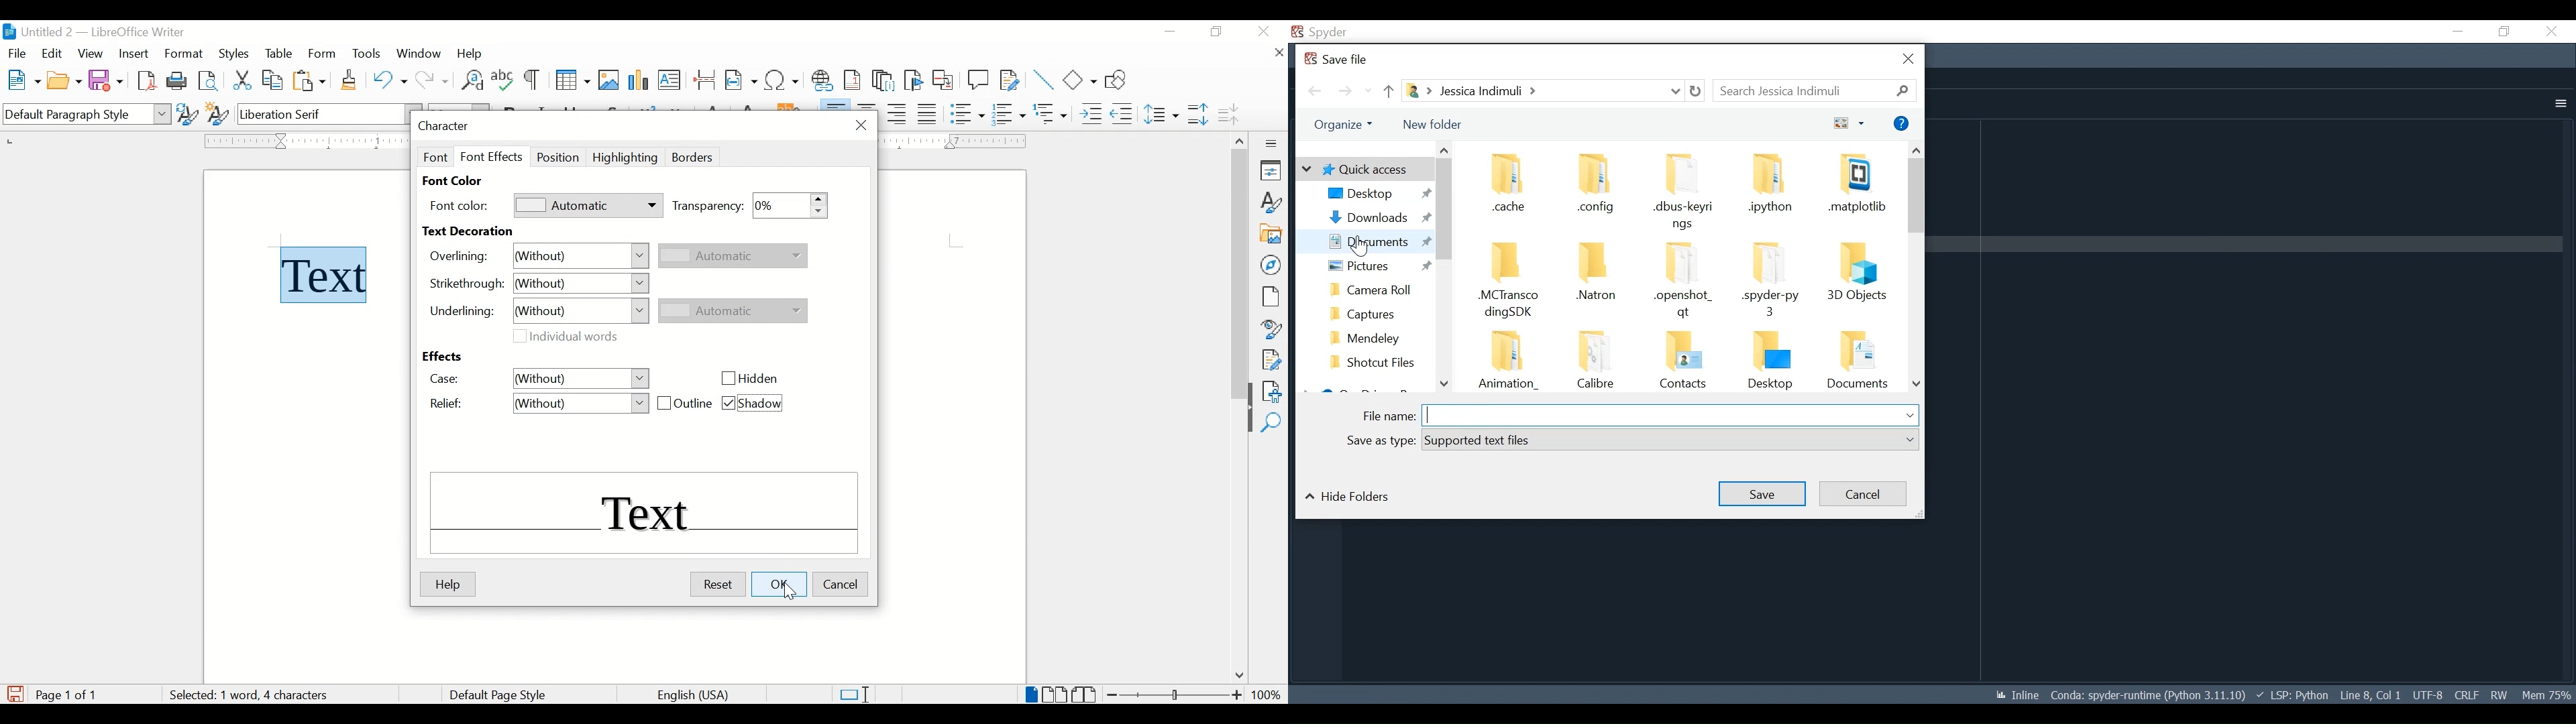 The image size is (2576, 728). What do you see at coordinates (1278, 54) in the screenshot?
I see `close` at bounding box center [1278, 54].